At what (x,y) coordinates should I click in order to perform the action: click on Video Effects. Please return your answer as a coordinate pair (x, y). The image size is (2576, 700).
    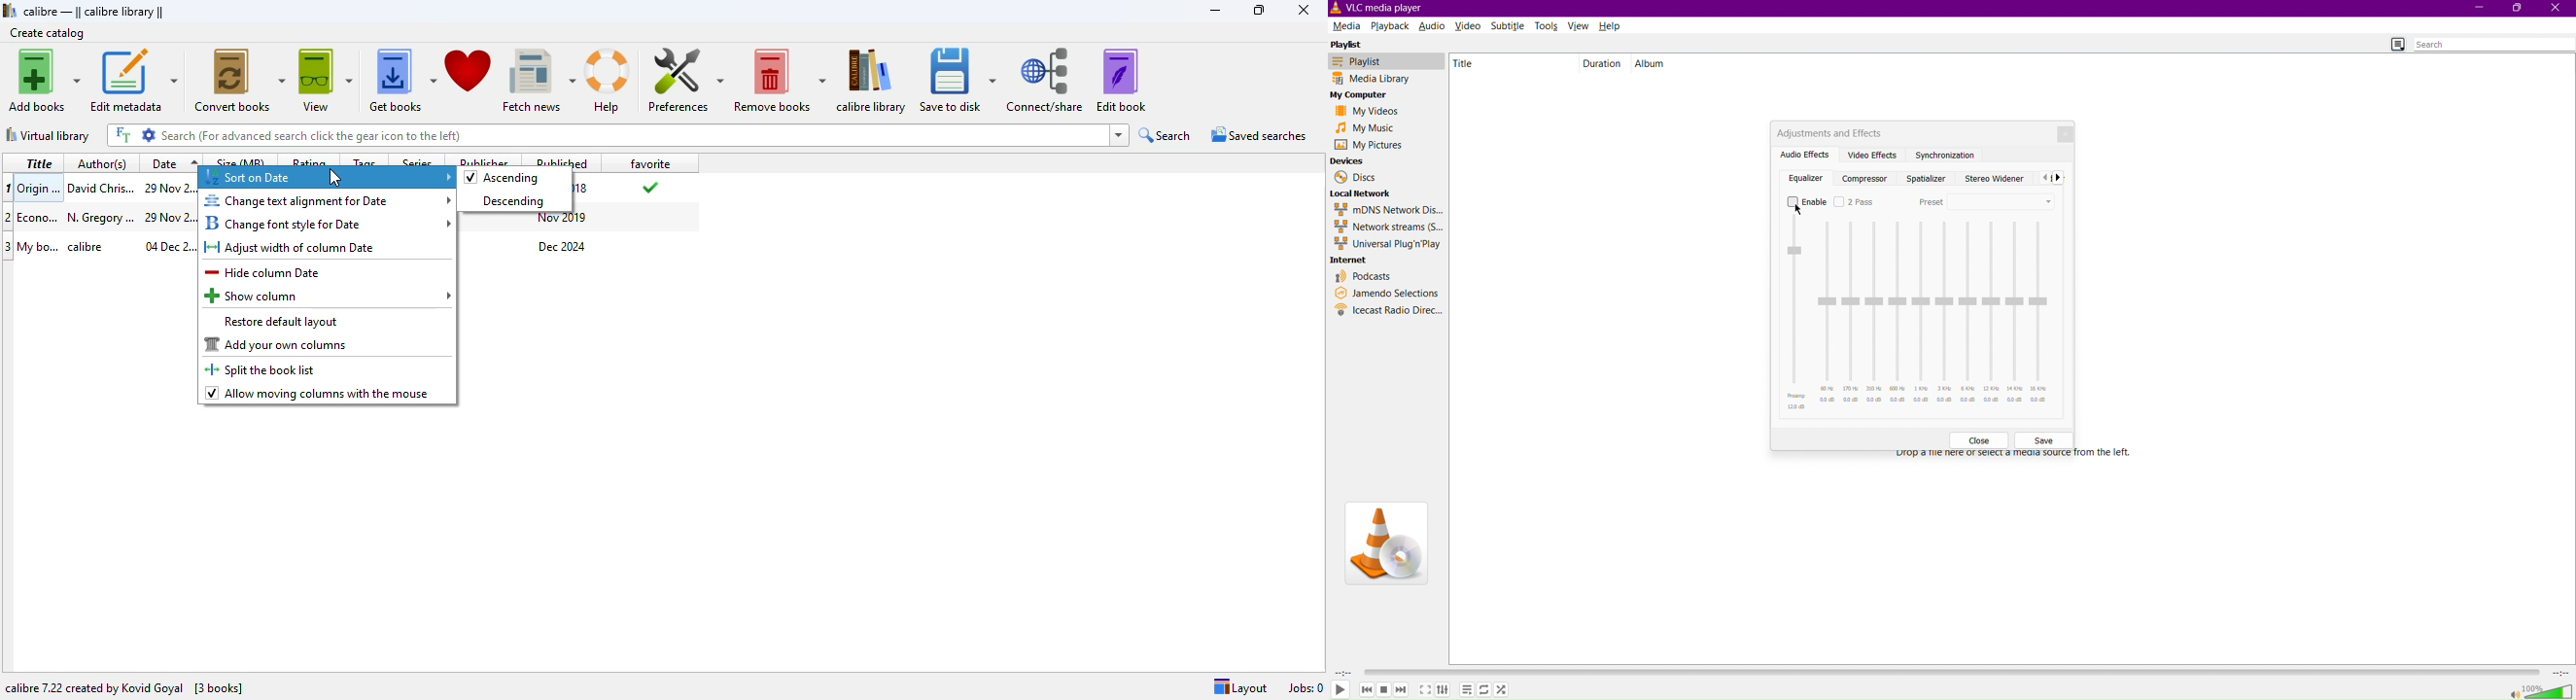
    Looking at the image, I should click on (1873, 154).